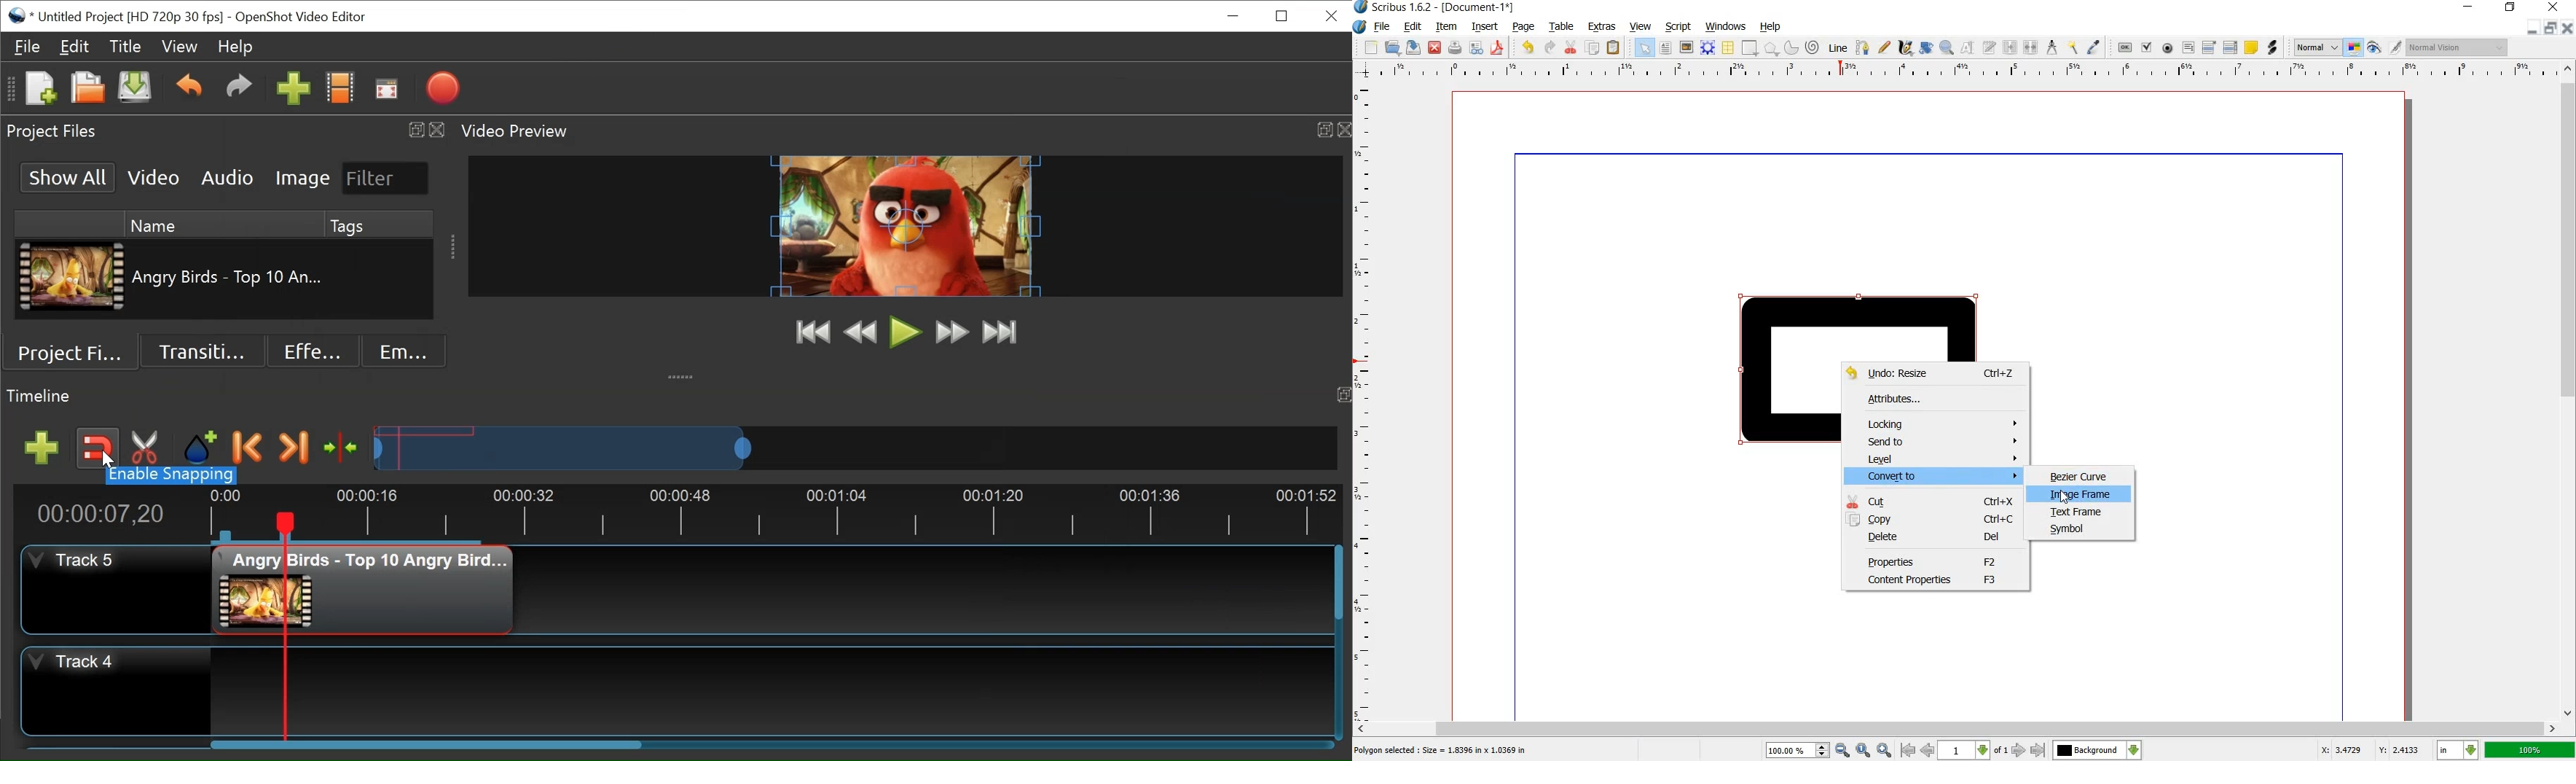  I want to click on text frame, so click(1665, 48).